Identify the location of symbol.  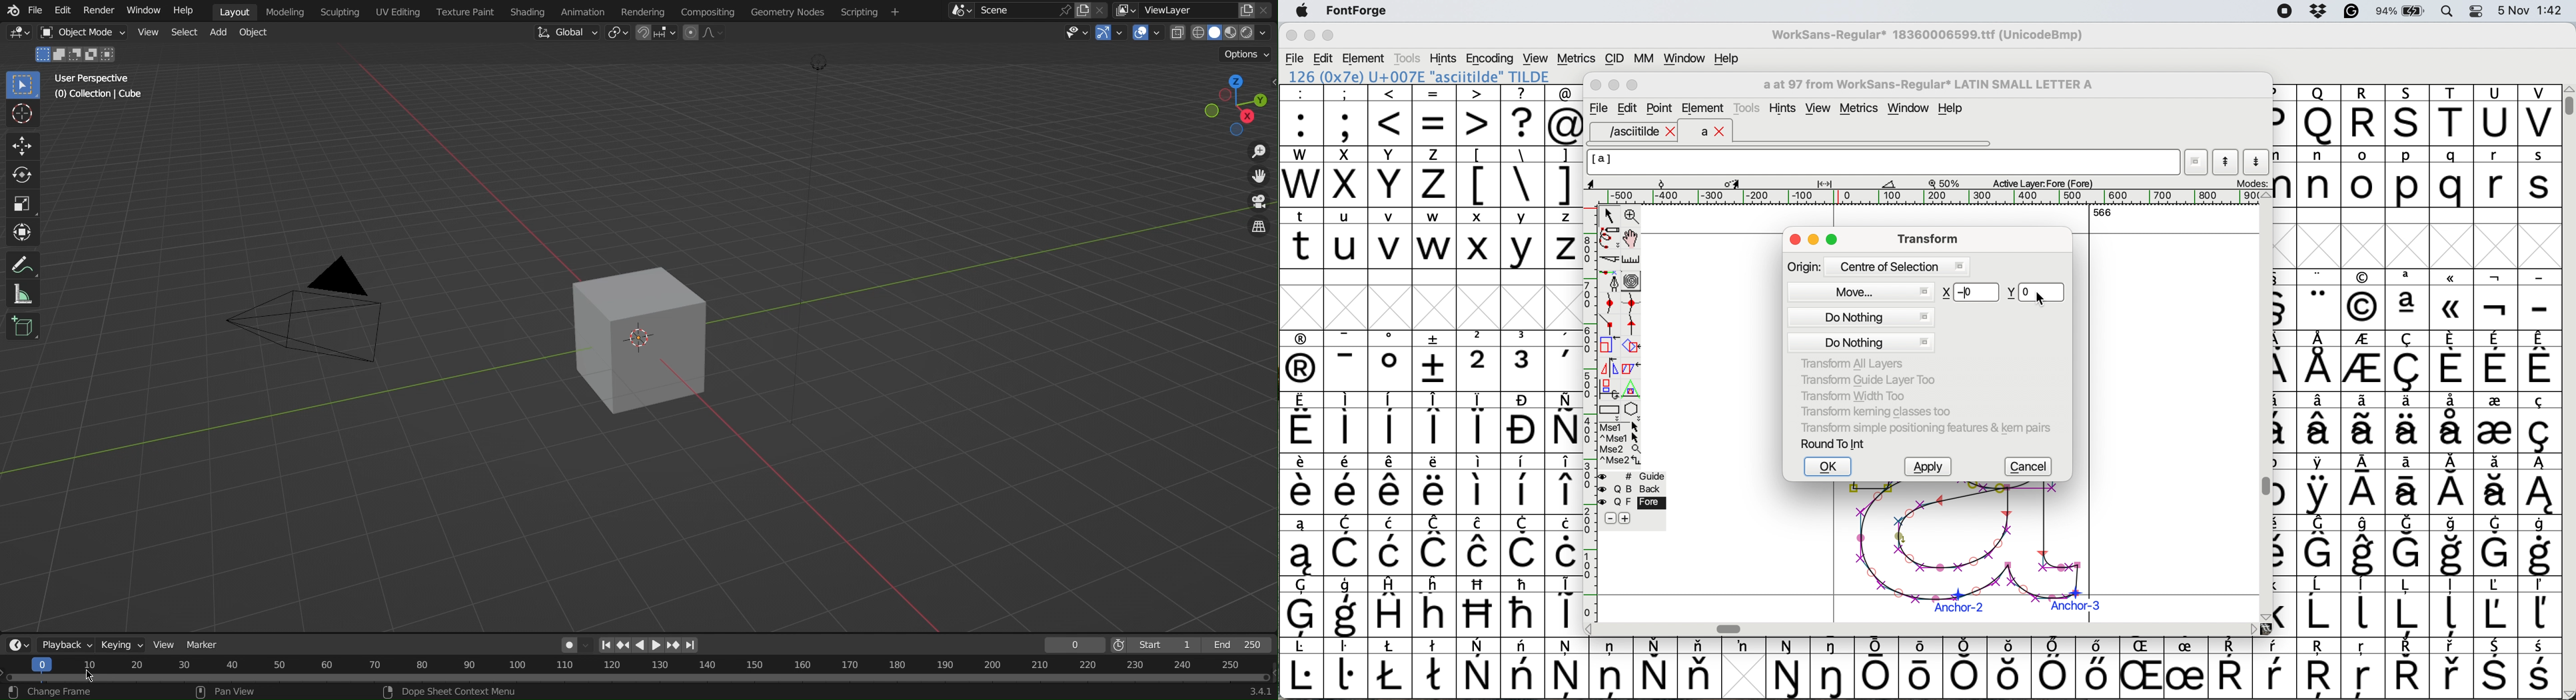
(1345, 423).